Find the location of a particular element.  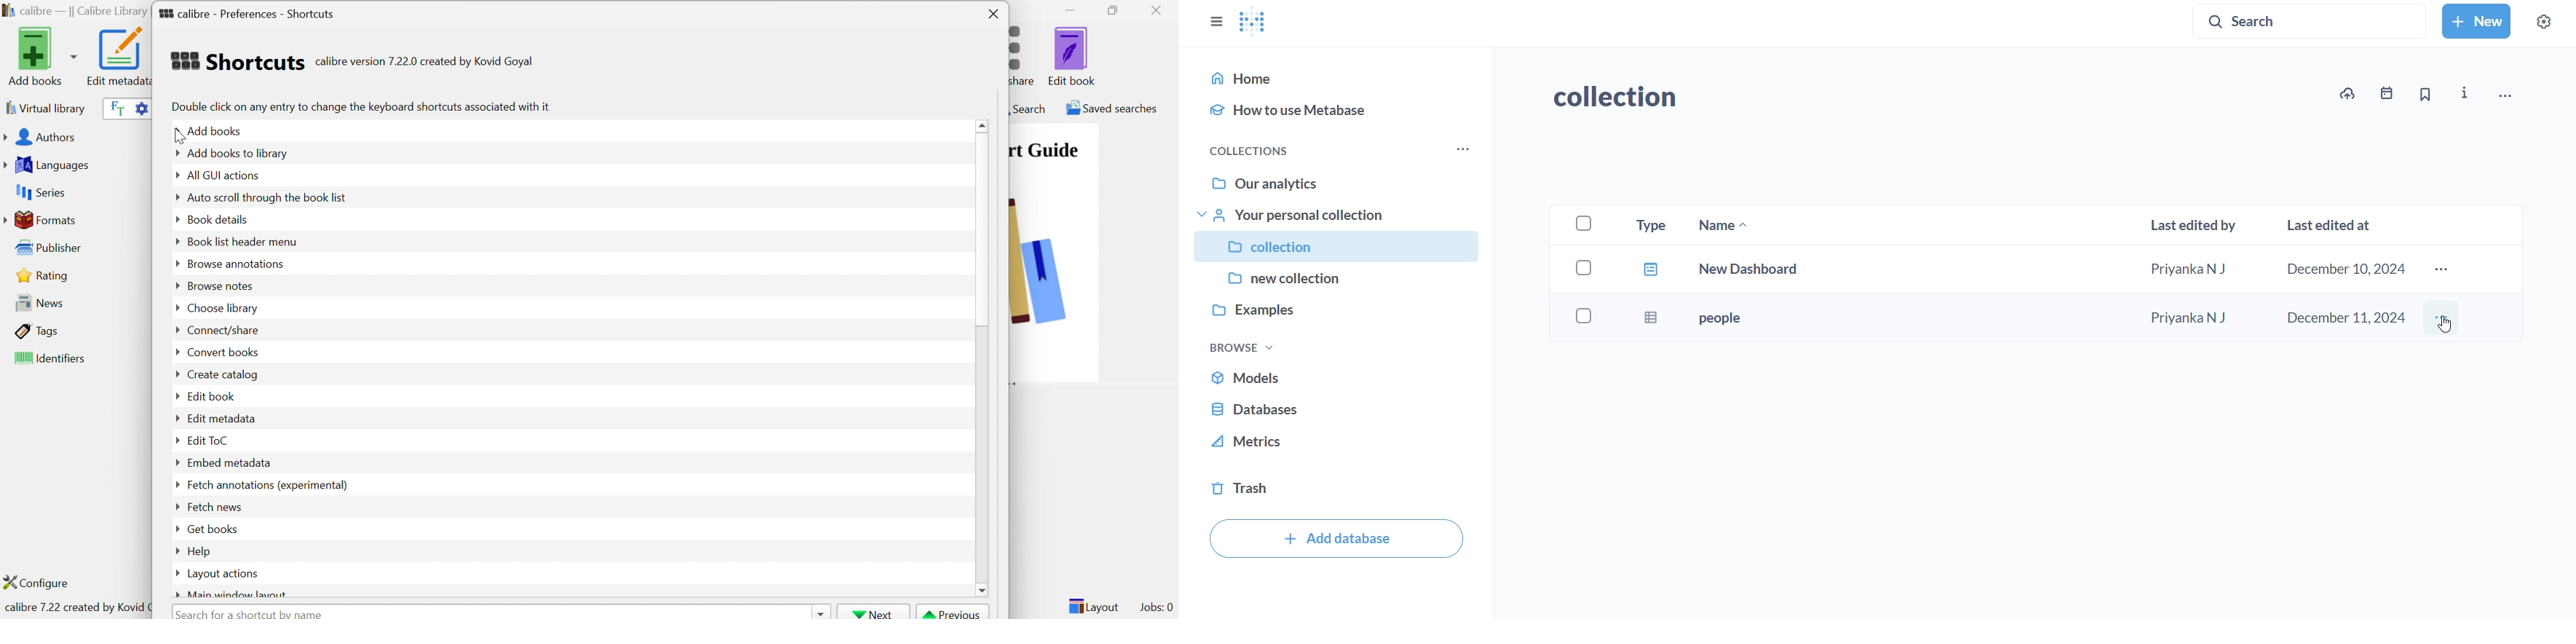

Drop Down is located at coordinates (175, 132).